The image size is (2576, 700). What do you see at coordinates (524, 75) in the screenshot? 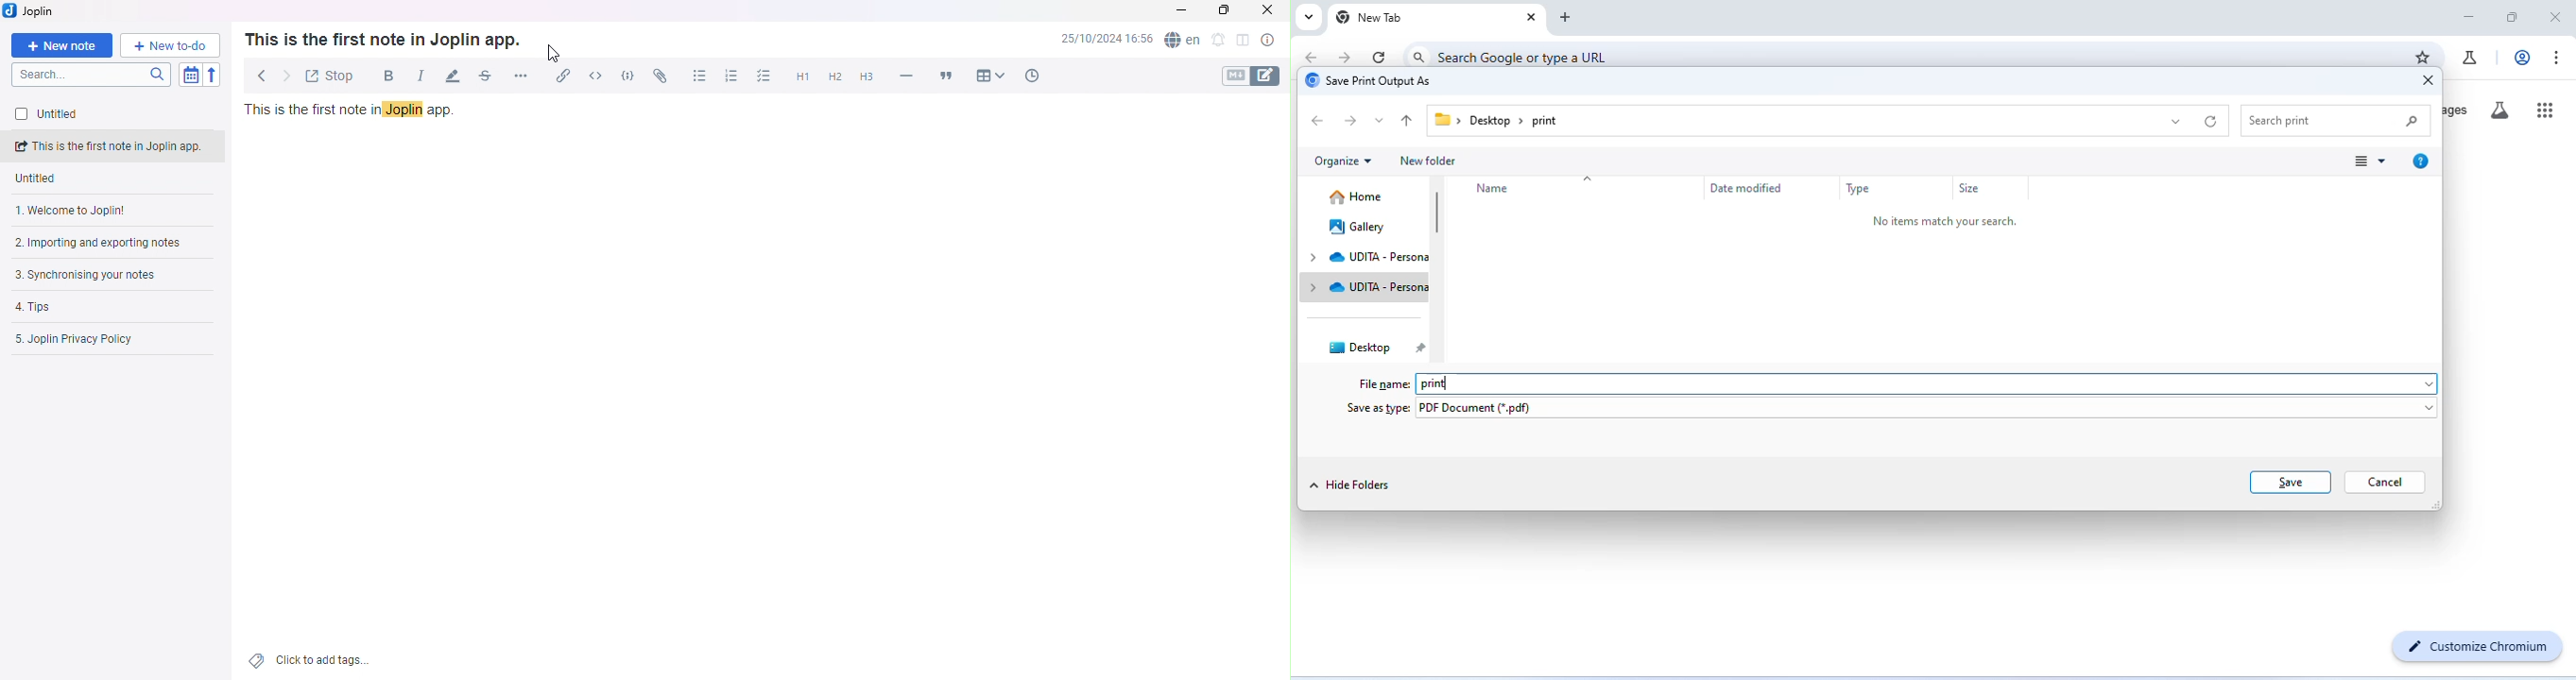
I see `More options` at bounding box center [524, 75].